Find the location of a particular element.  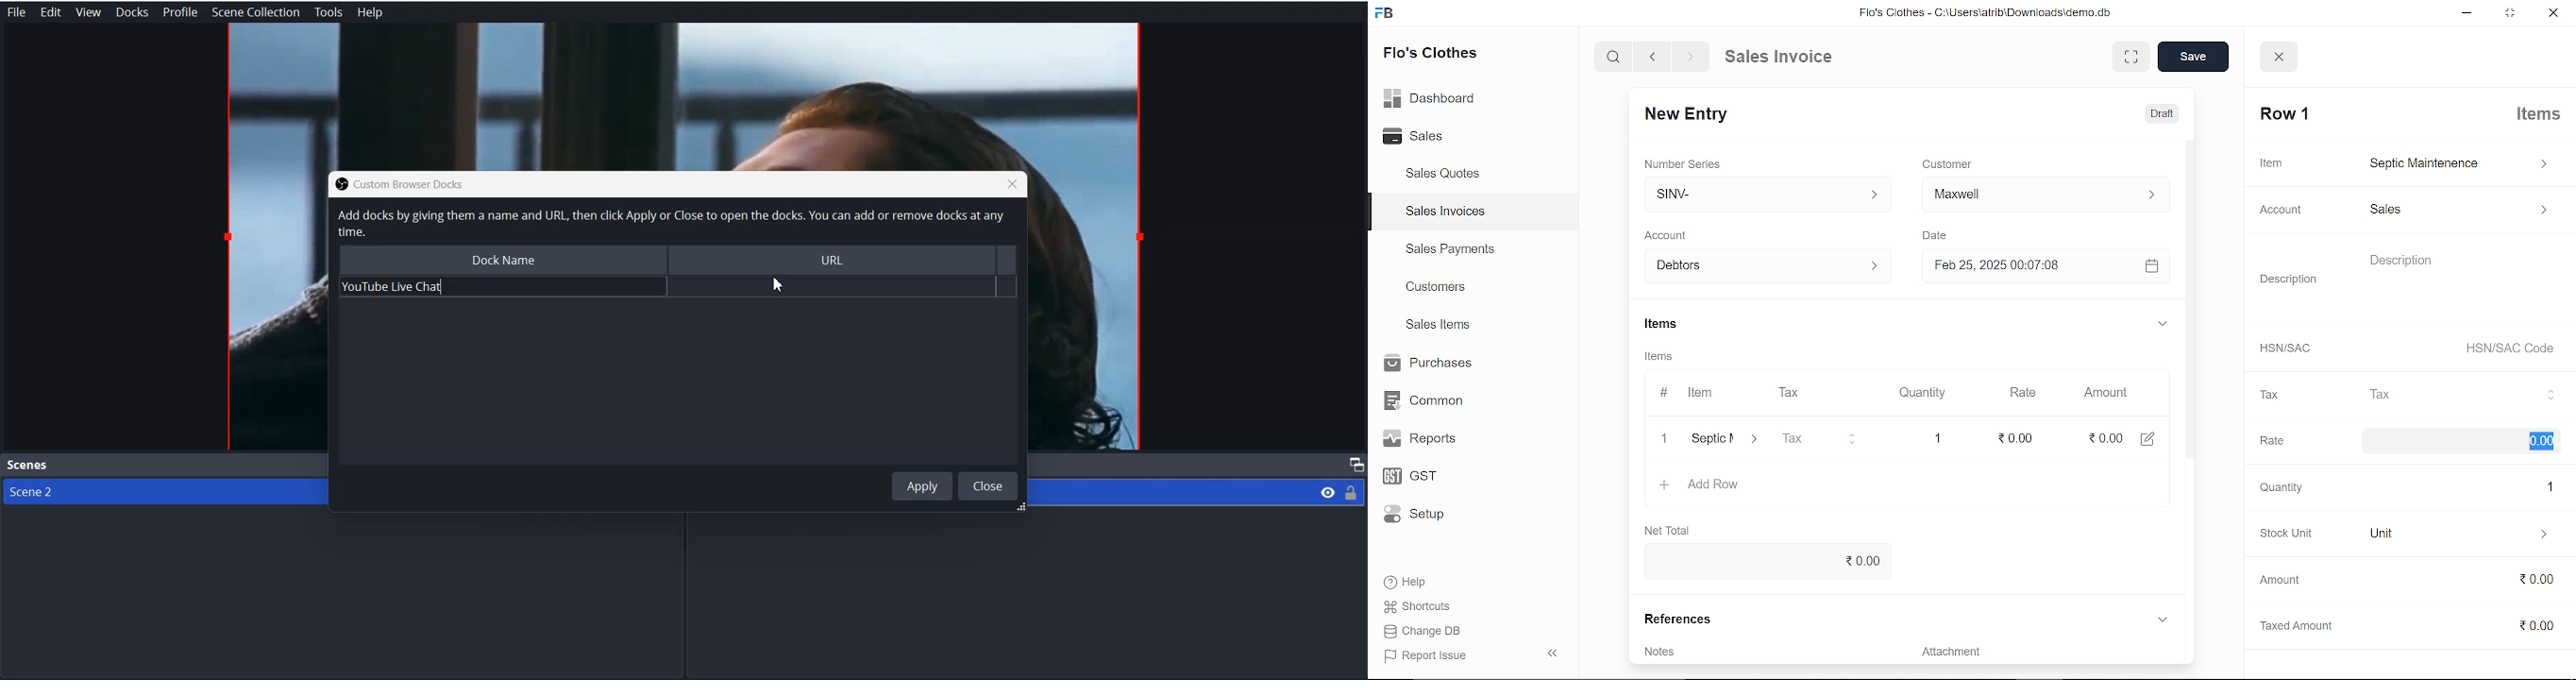

restore down is located at coordinates (2507, 12).